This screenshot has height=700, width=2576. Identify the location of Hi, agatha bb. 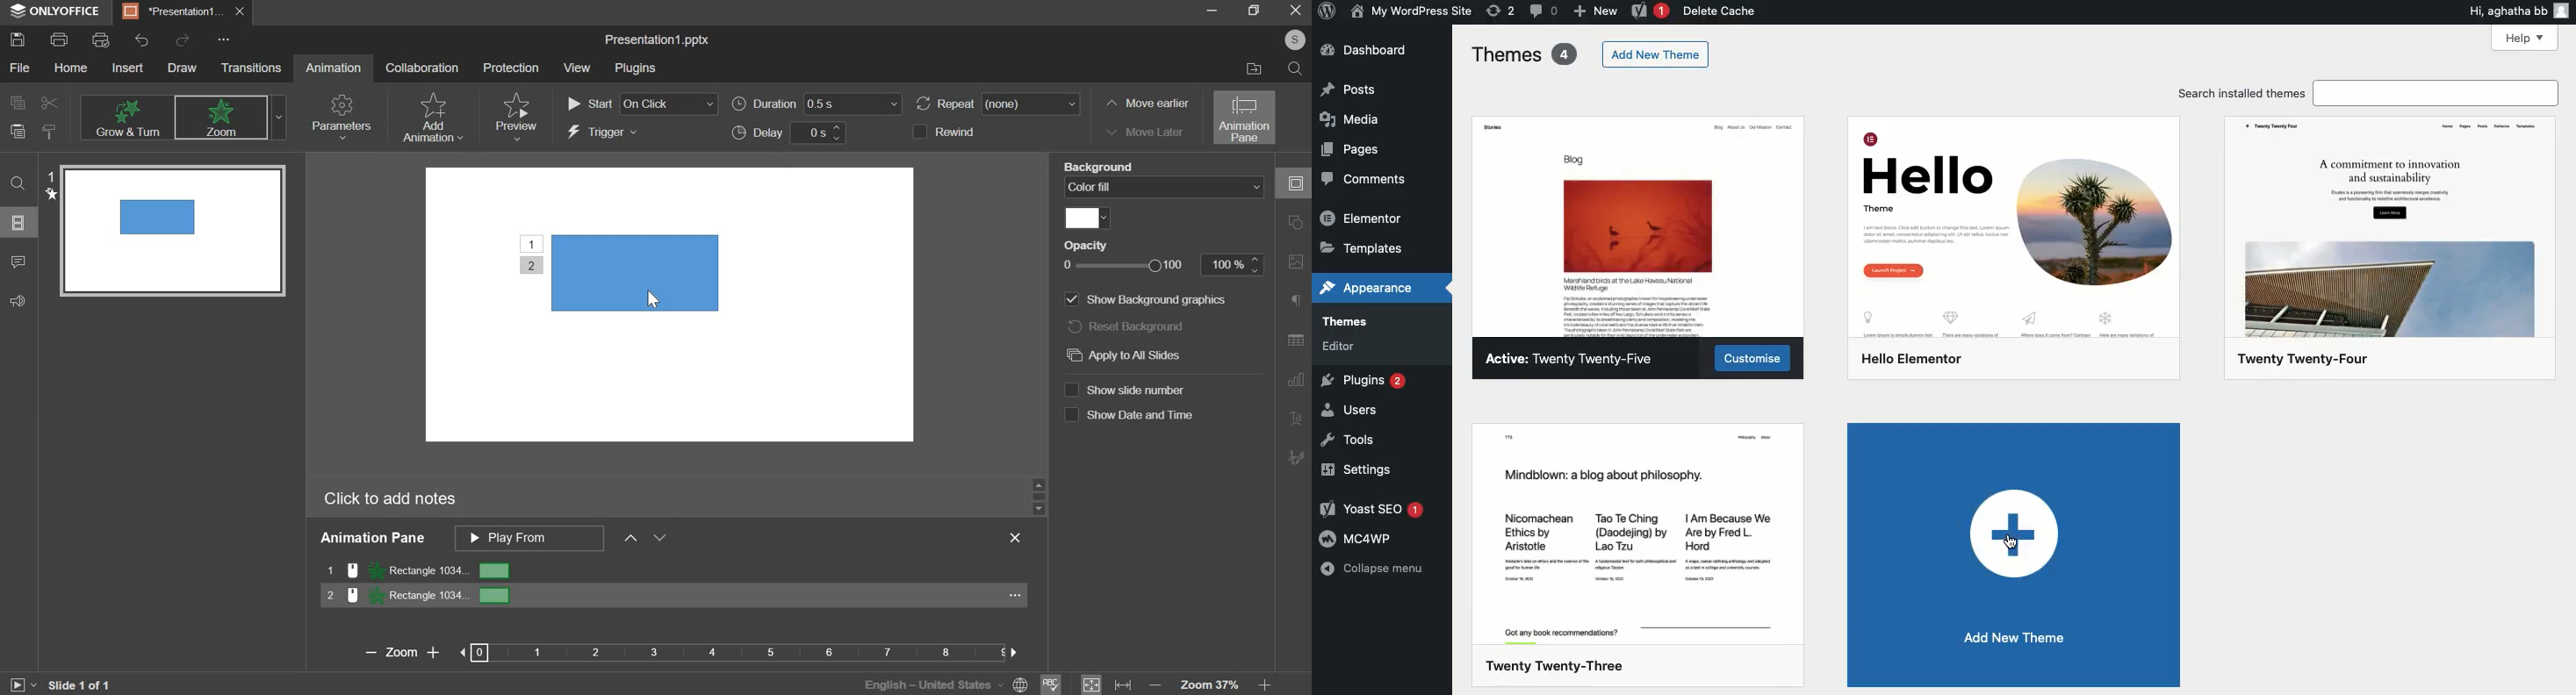
(2504, 11).